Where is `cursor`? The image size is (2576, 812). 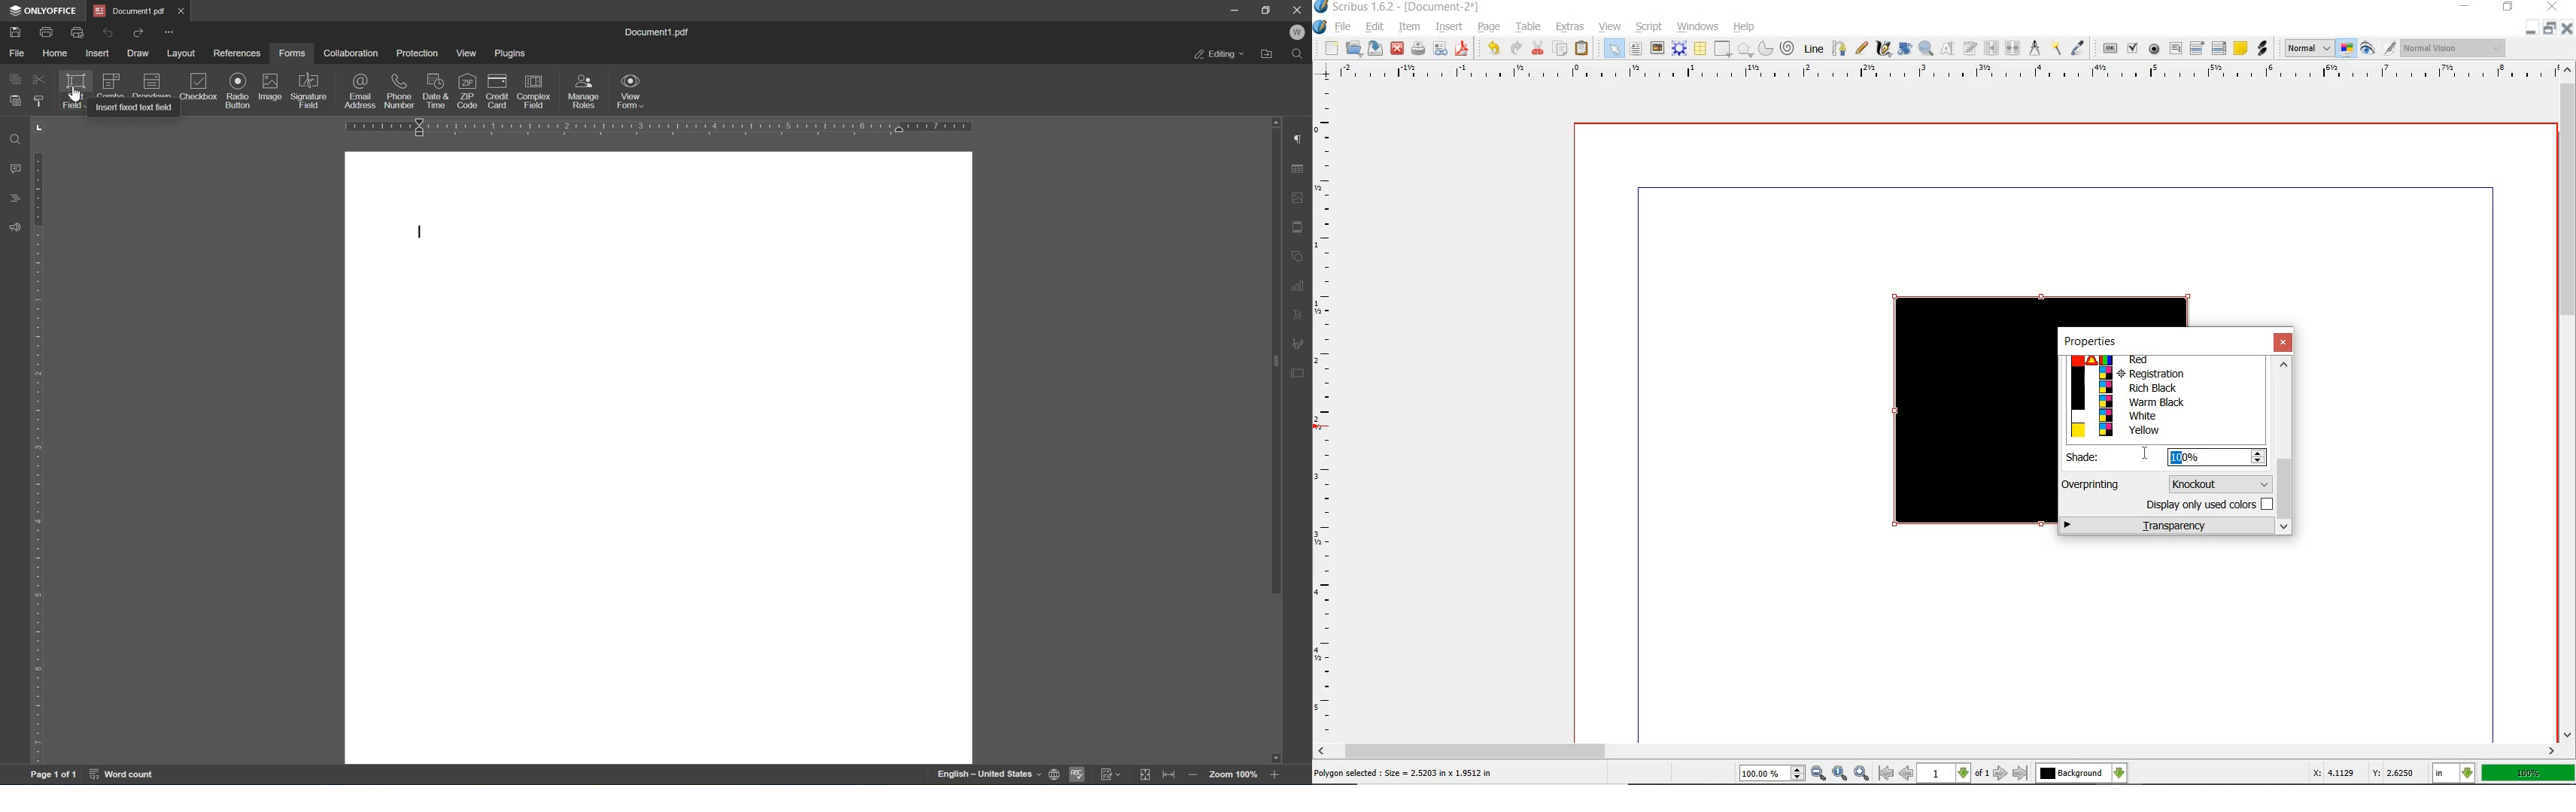 cursor is located at coordinates (2146, 453).